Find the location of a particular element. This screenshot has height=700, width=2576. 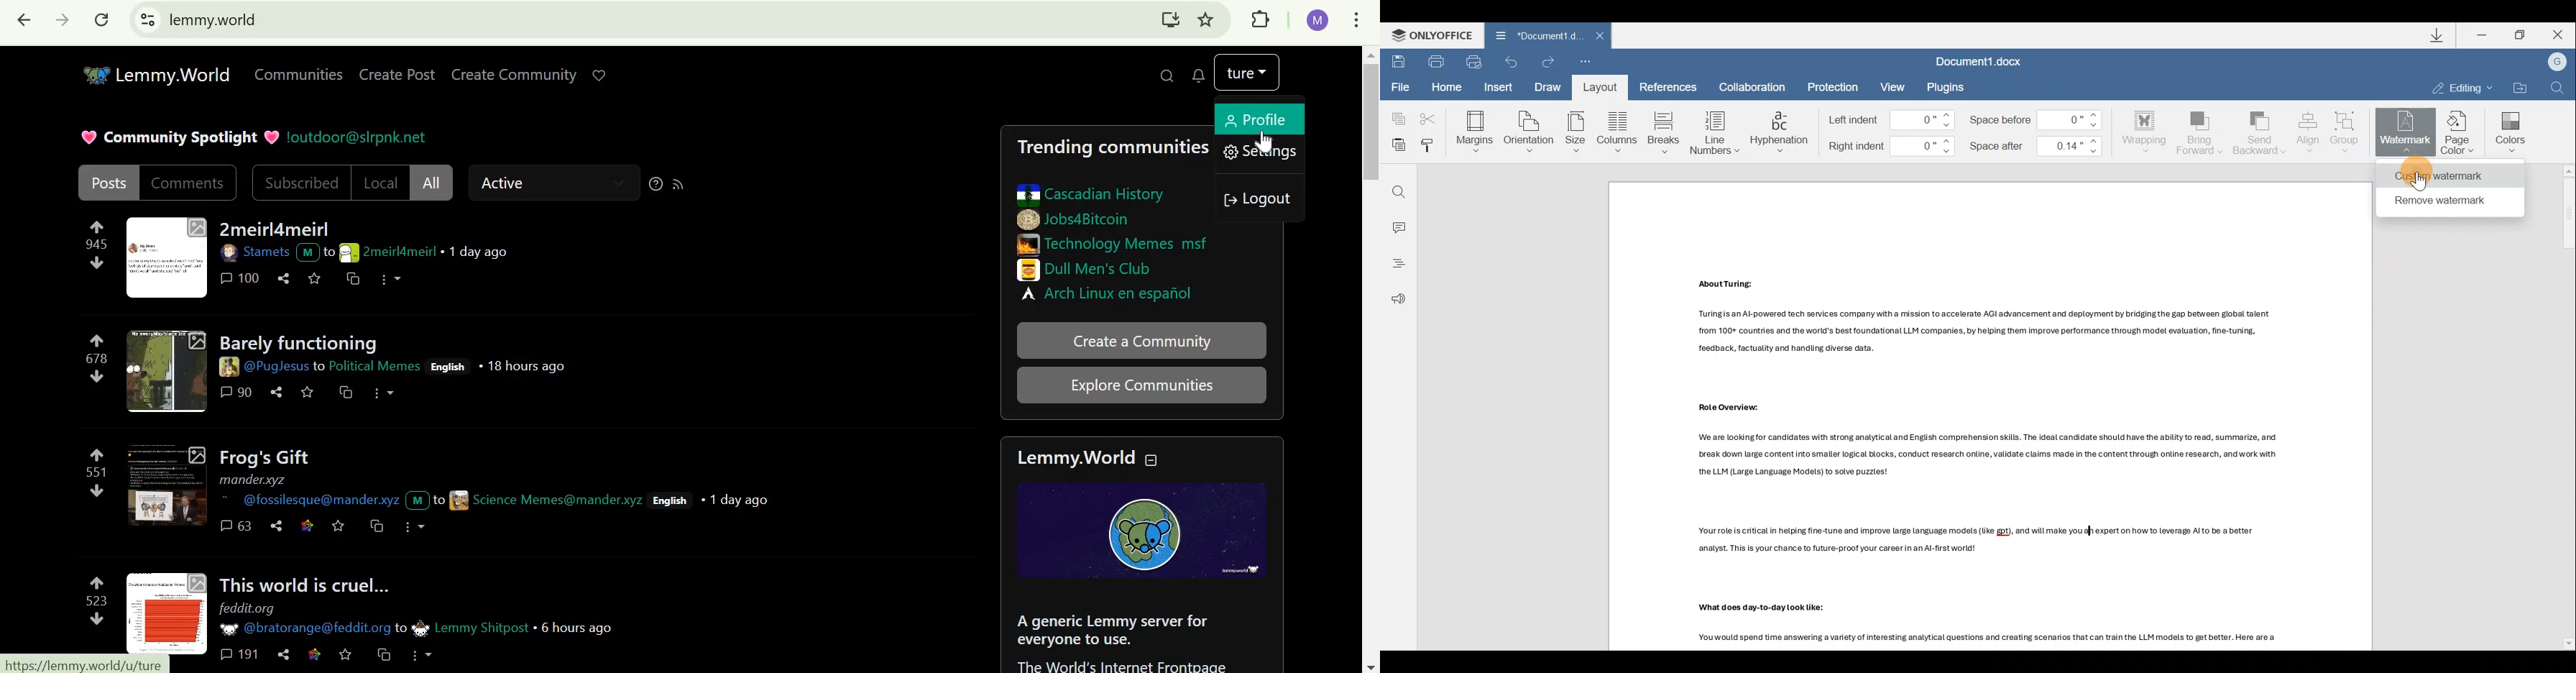

Line numbers is located at coordinates (1713, 132).